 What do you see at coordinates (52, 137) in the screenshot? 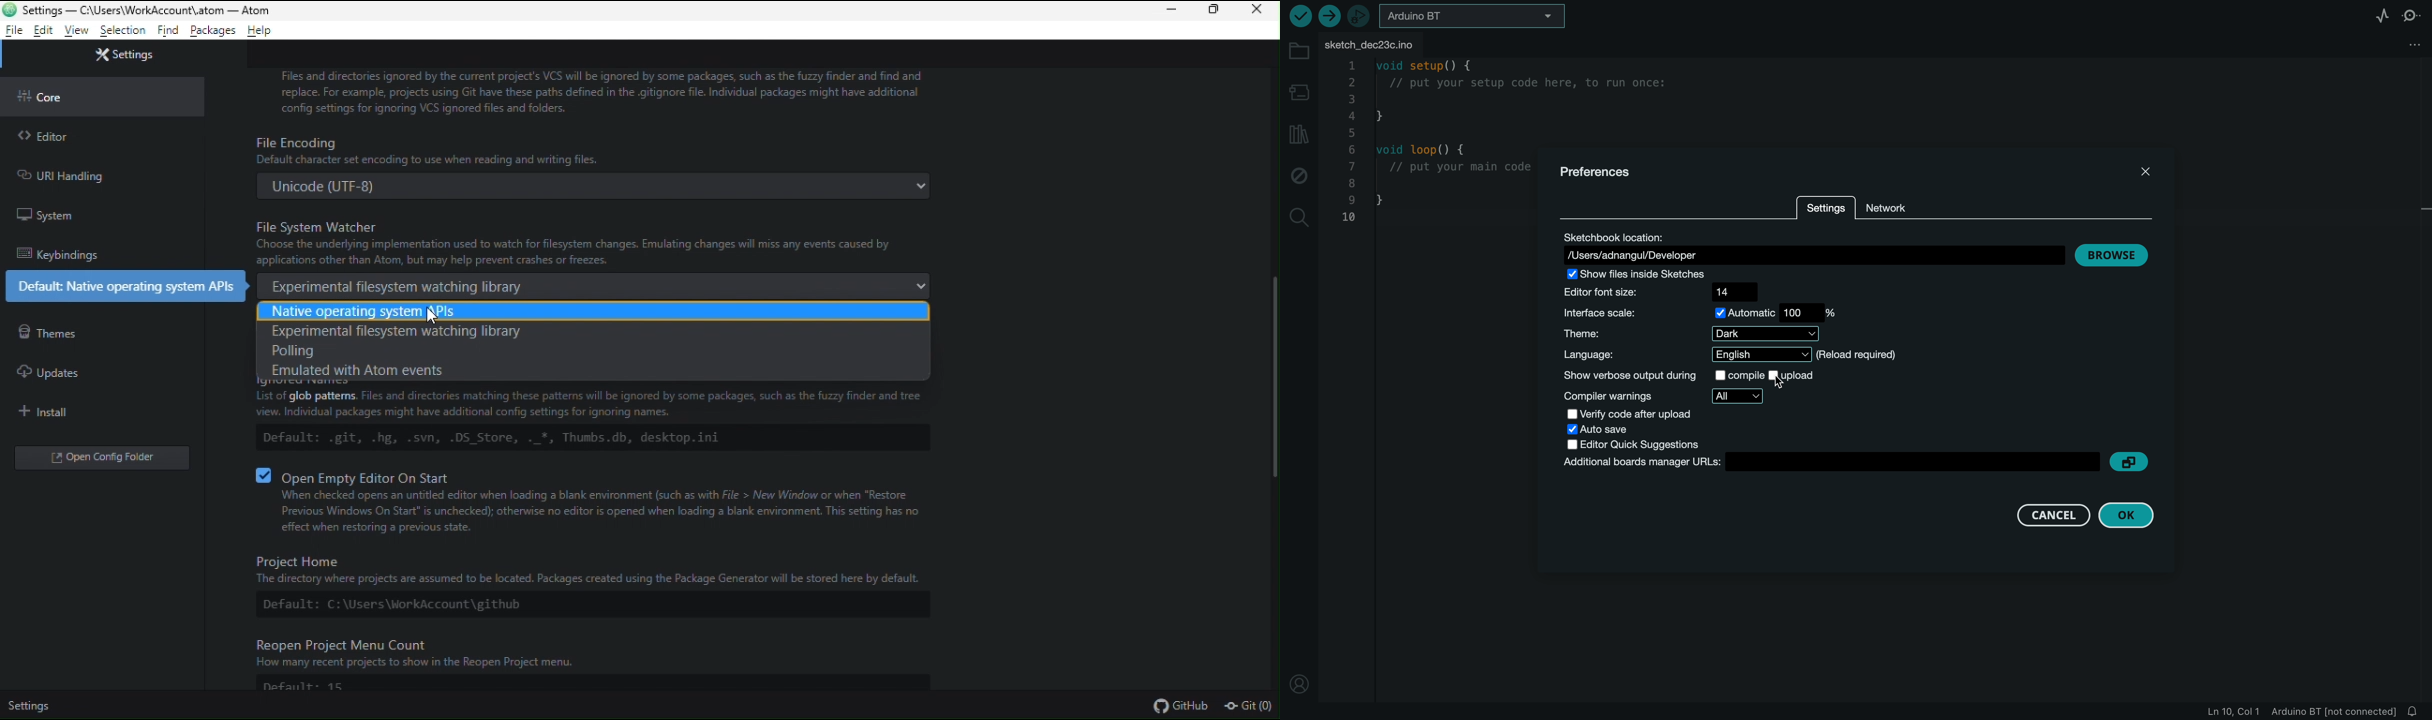
I see `editor` at bounding box center [52, 137].